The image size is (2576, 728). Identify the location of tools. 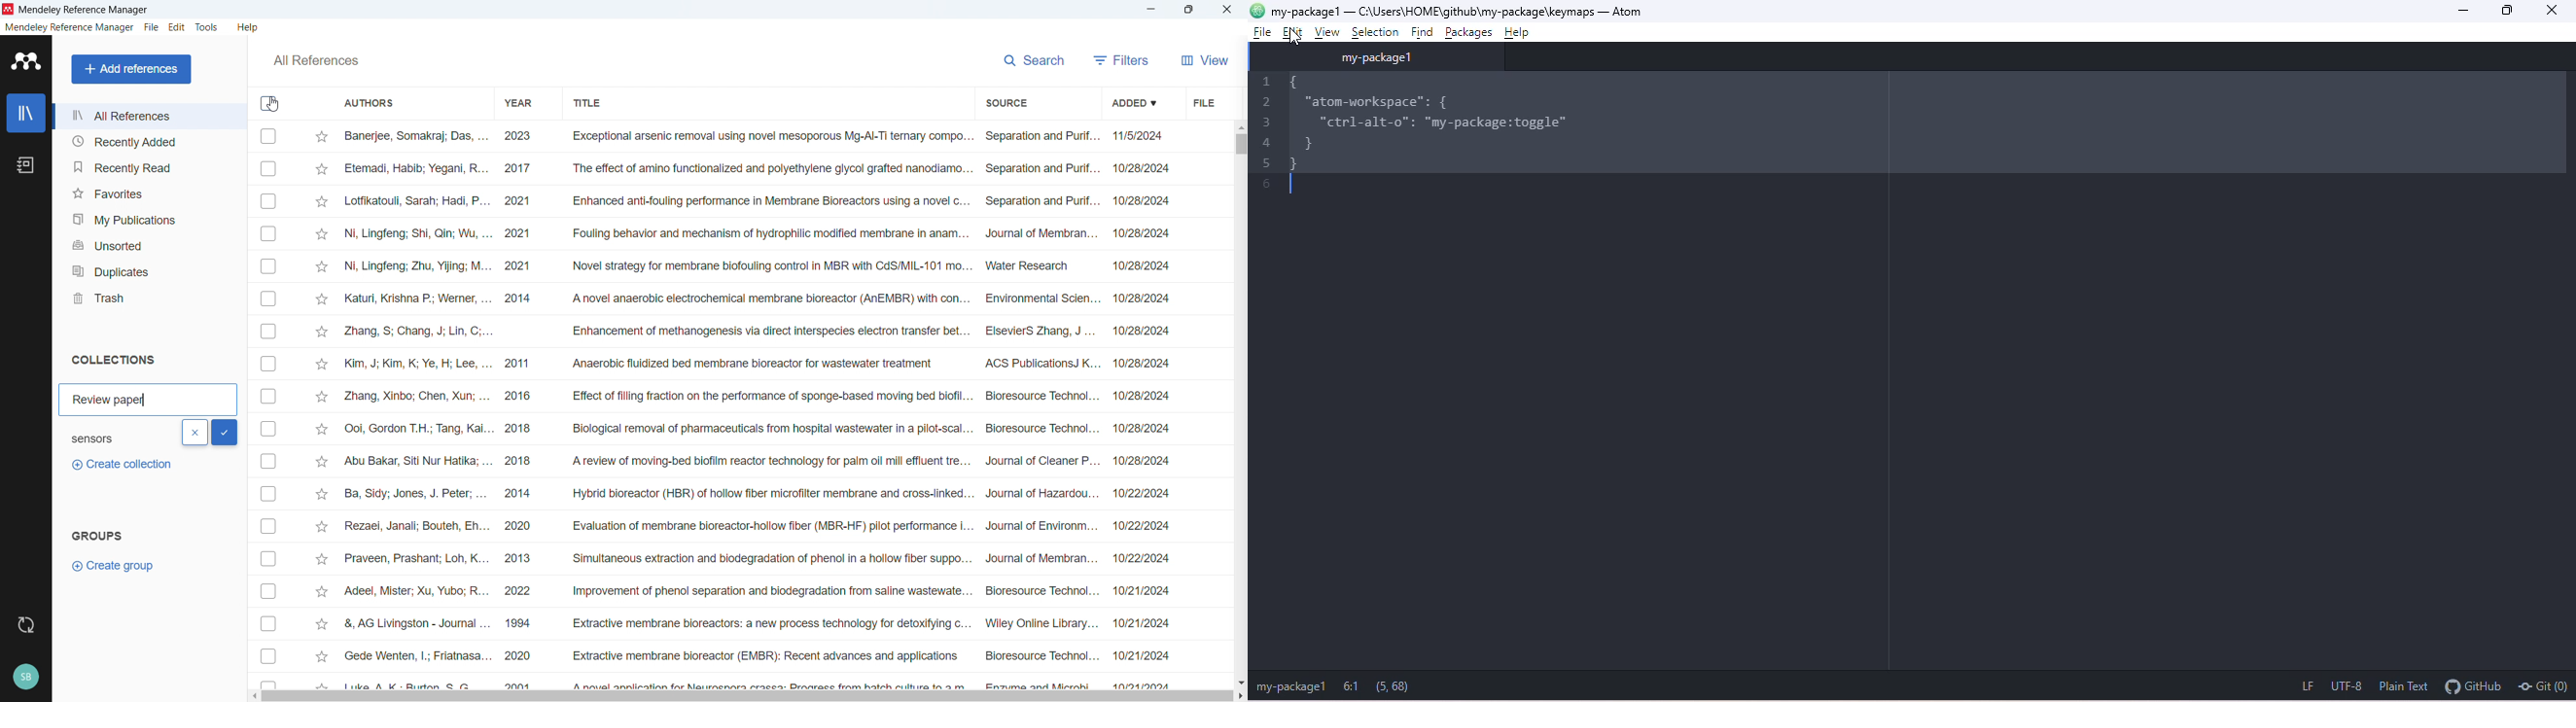
(208, 27).